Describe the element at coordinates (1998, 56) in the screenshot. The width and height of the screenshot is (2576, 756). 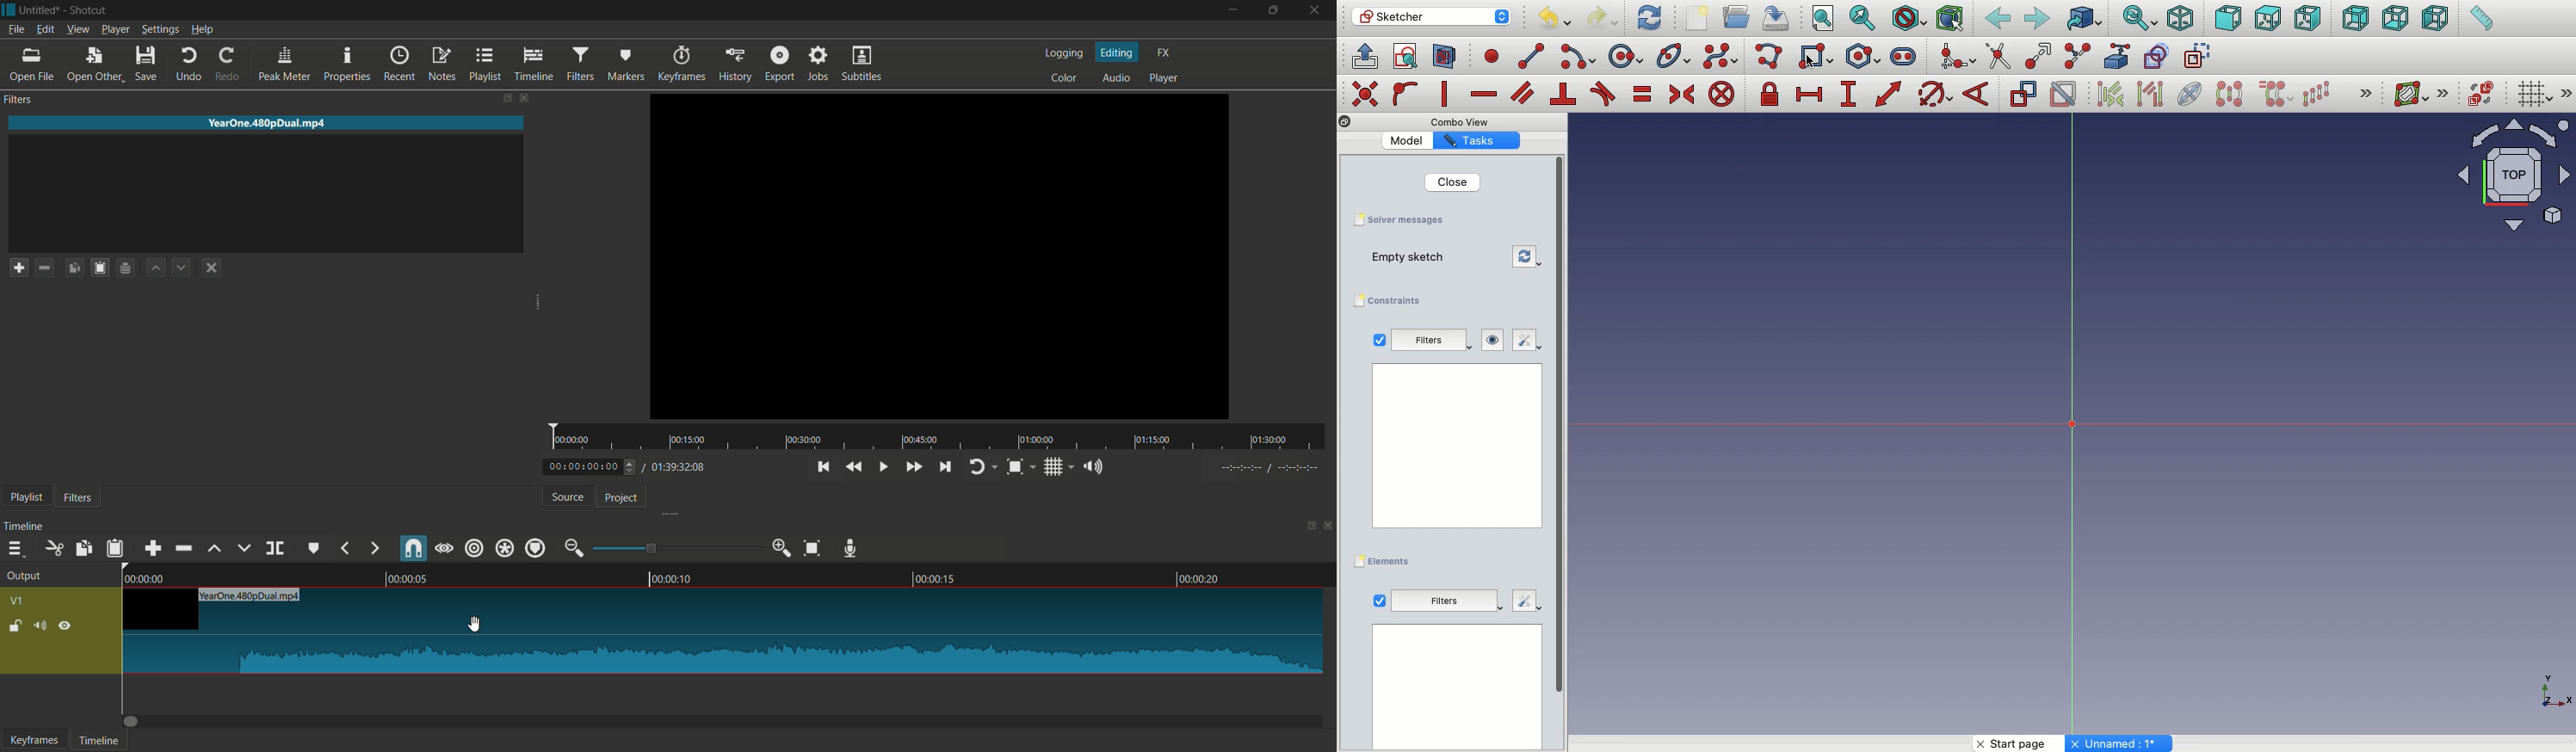
I see `Trim edge` at that location.